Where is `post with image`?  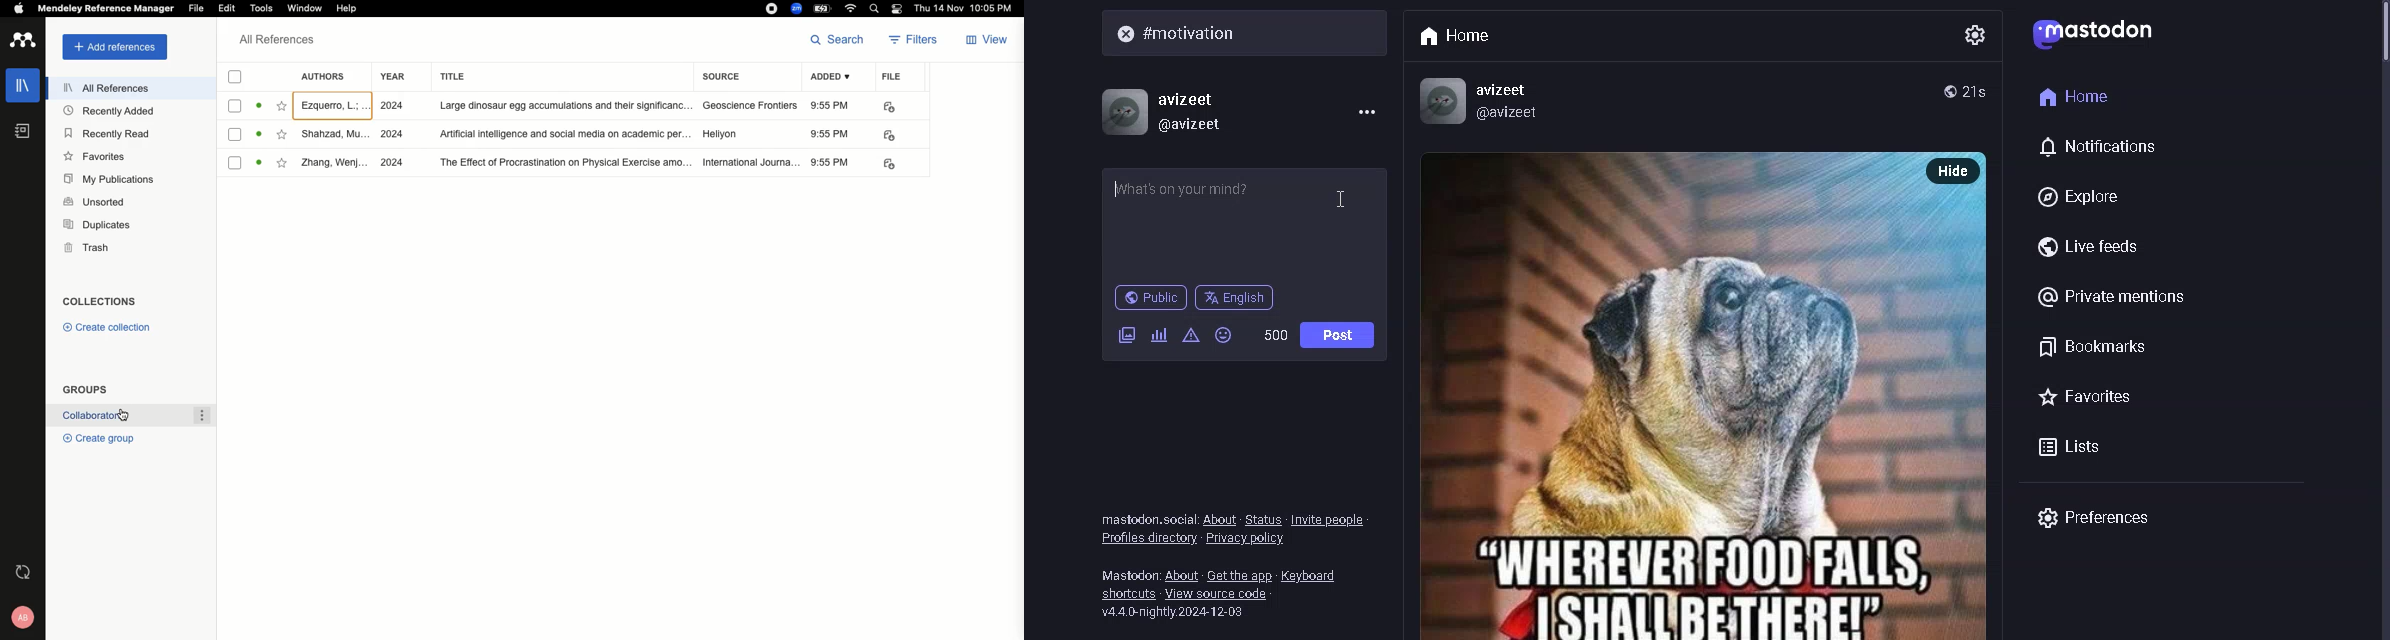
post with image is located at coordinates (1677, 395).